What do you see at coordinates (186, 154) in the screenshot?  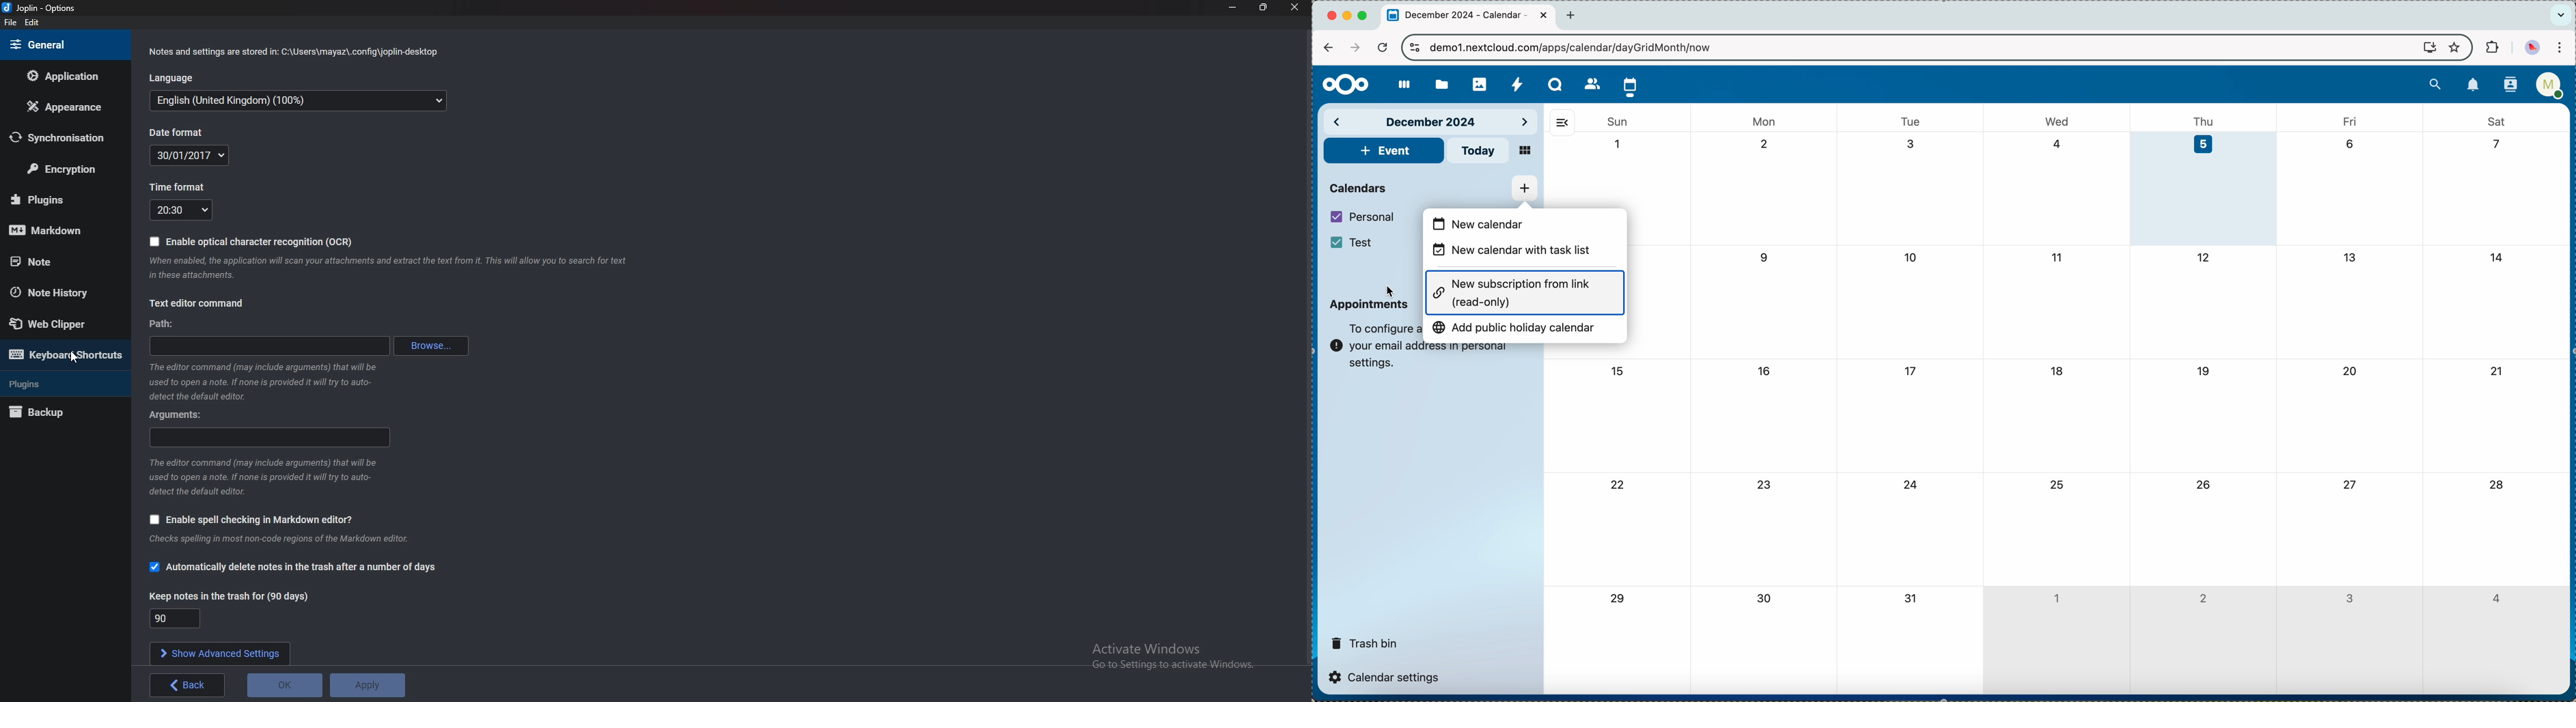 I see `Date format` at bounding box center [186, 154].